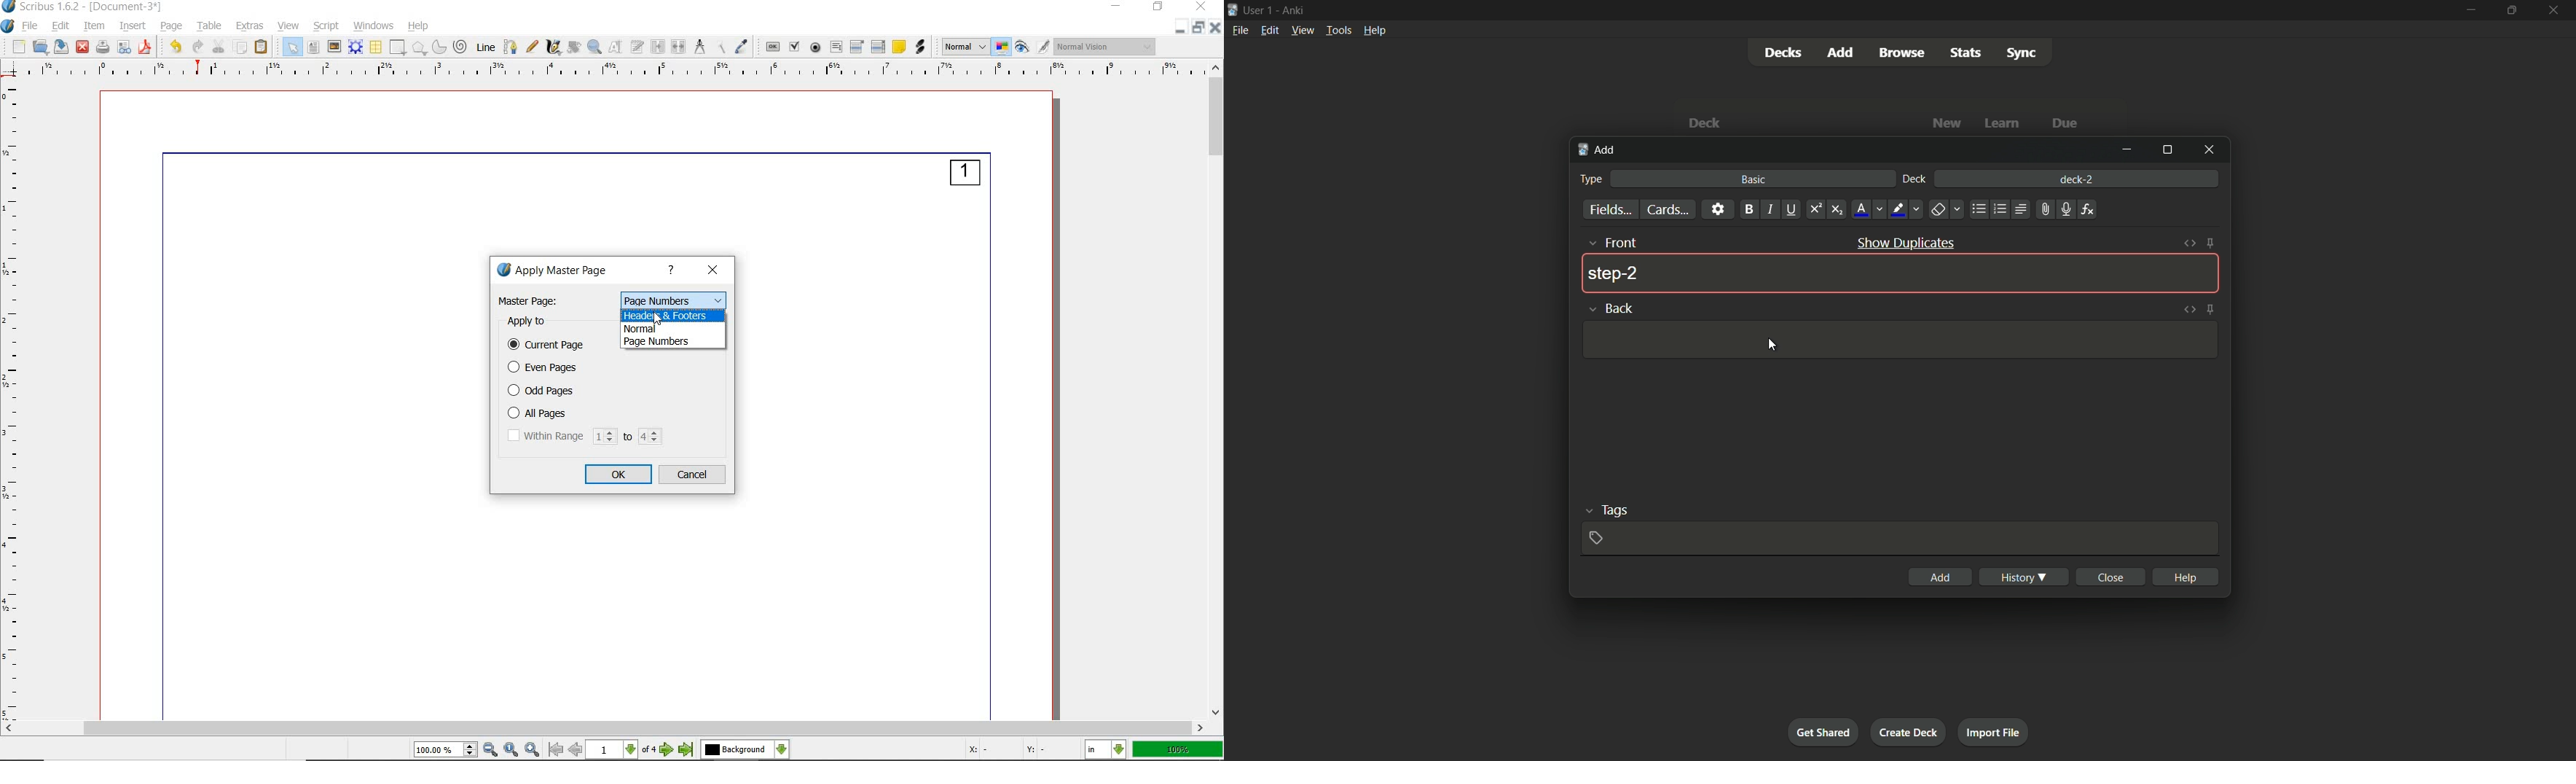 The image size is (2576, 784). What do you see at coordinates (175, 47) in the screenshot?
I see `undo` at bounding box center [175, 47].